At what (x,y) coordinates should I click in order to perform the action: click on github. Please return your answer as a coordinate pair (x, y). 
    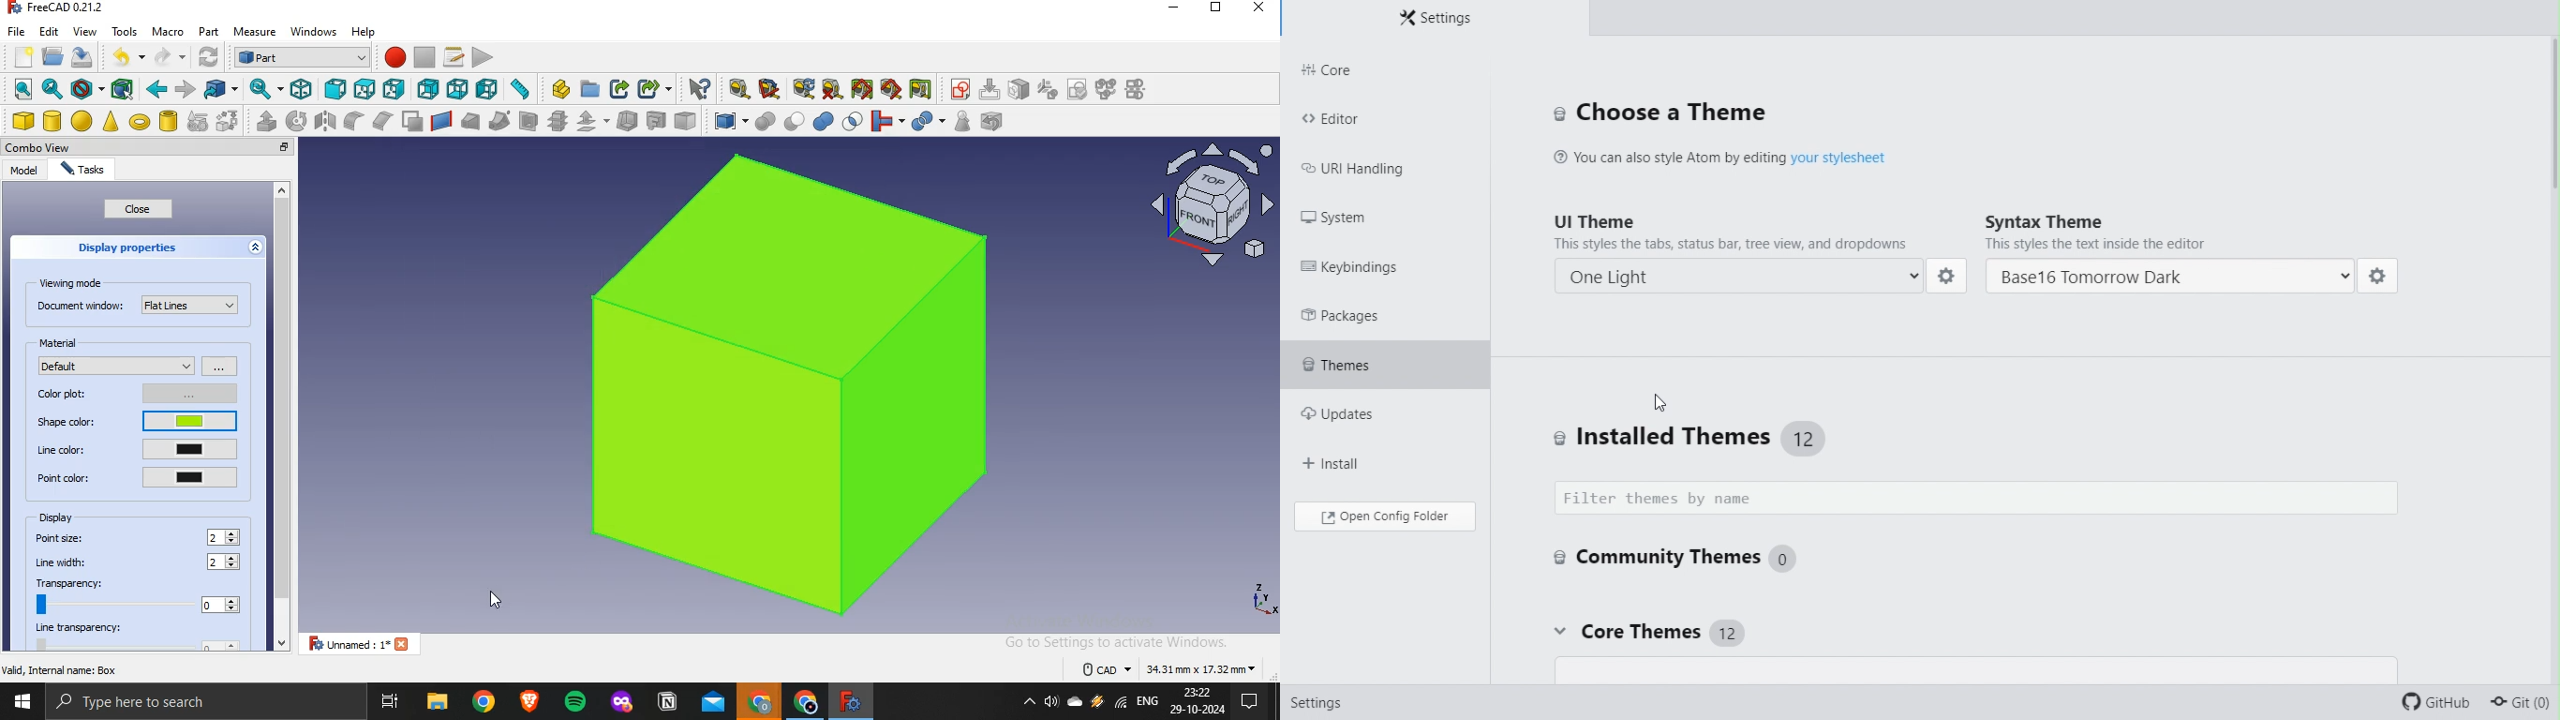
    Looking at the image, I should click on (2437, 706).